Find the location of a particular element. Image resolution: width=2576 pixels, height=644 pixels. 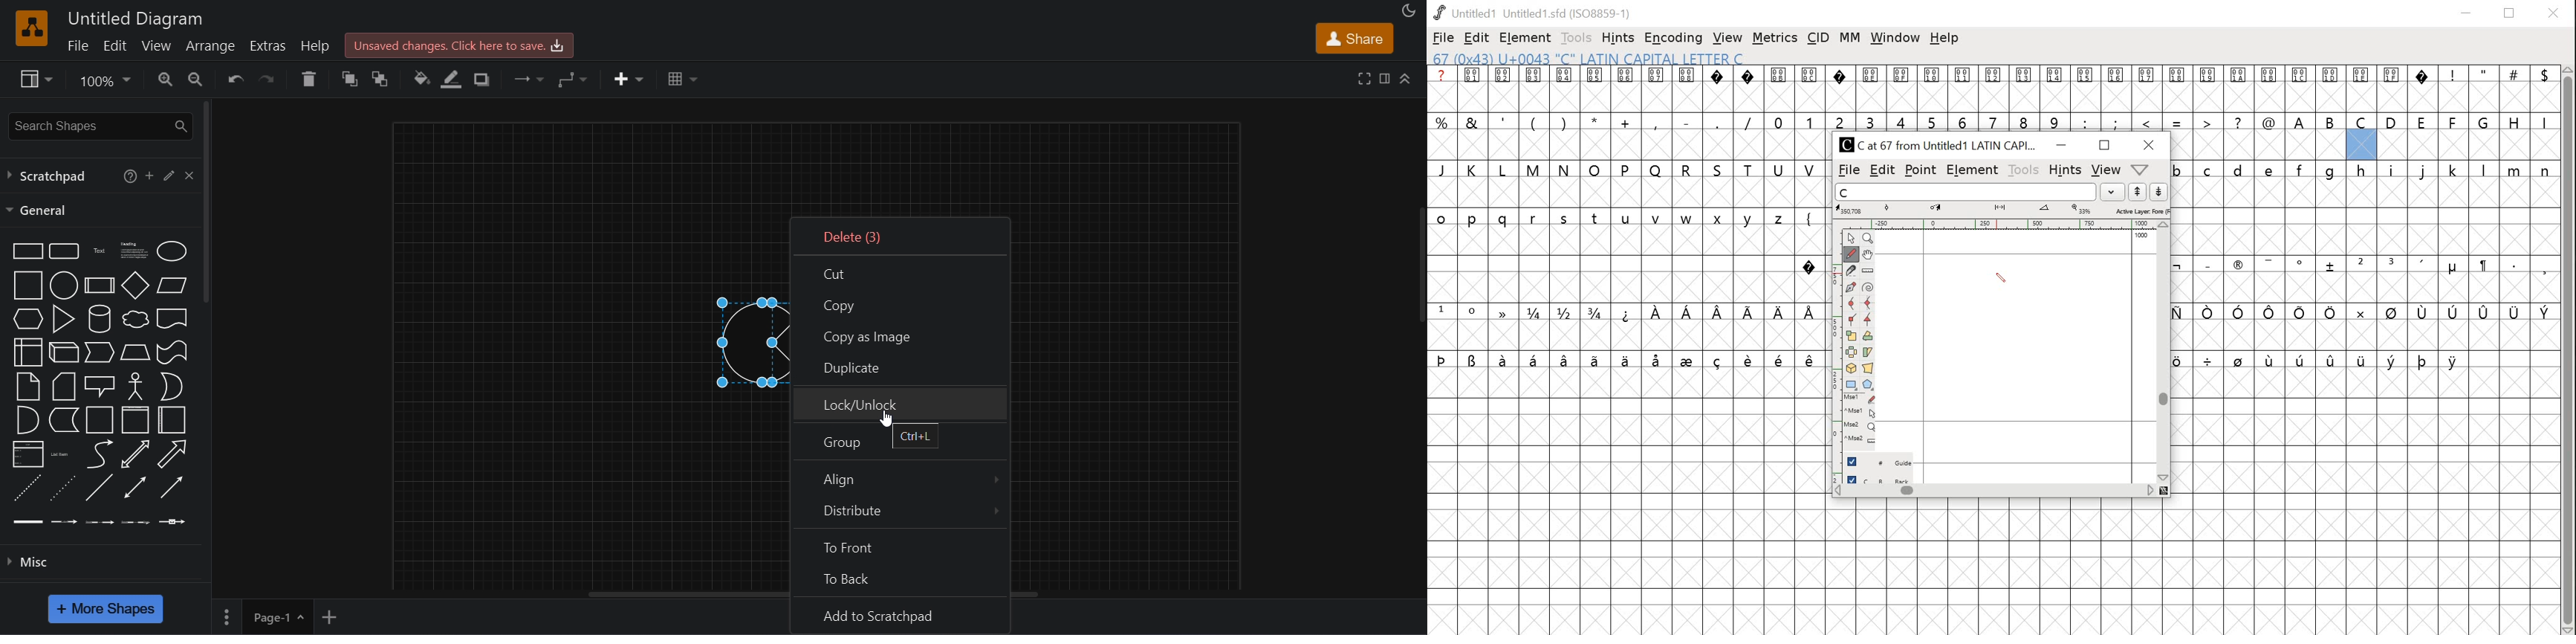

process is located at coordinates (100, 286).